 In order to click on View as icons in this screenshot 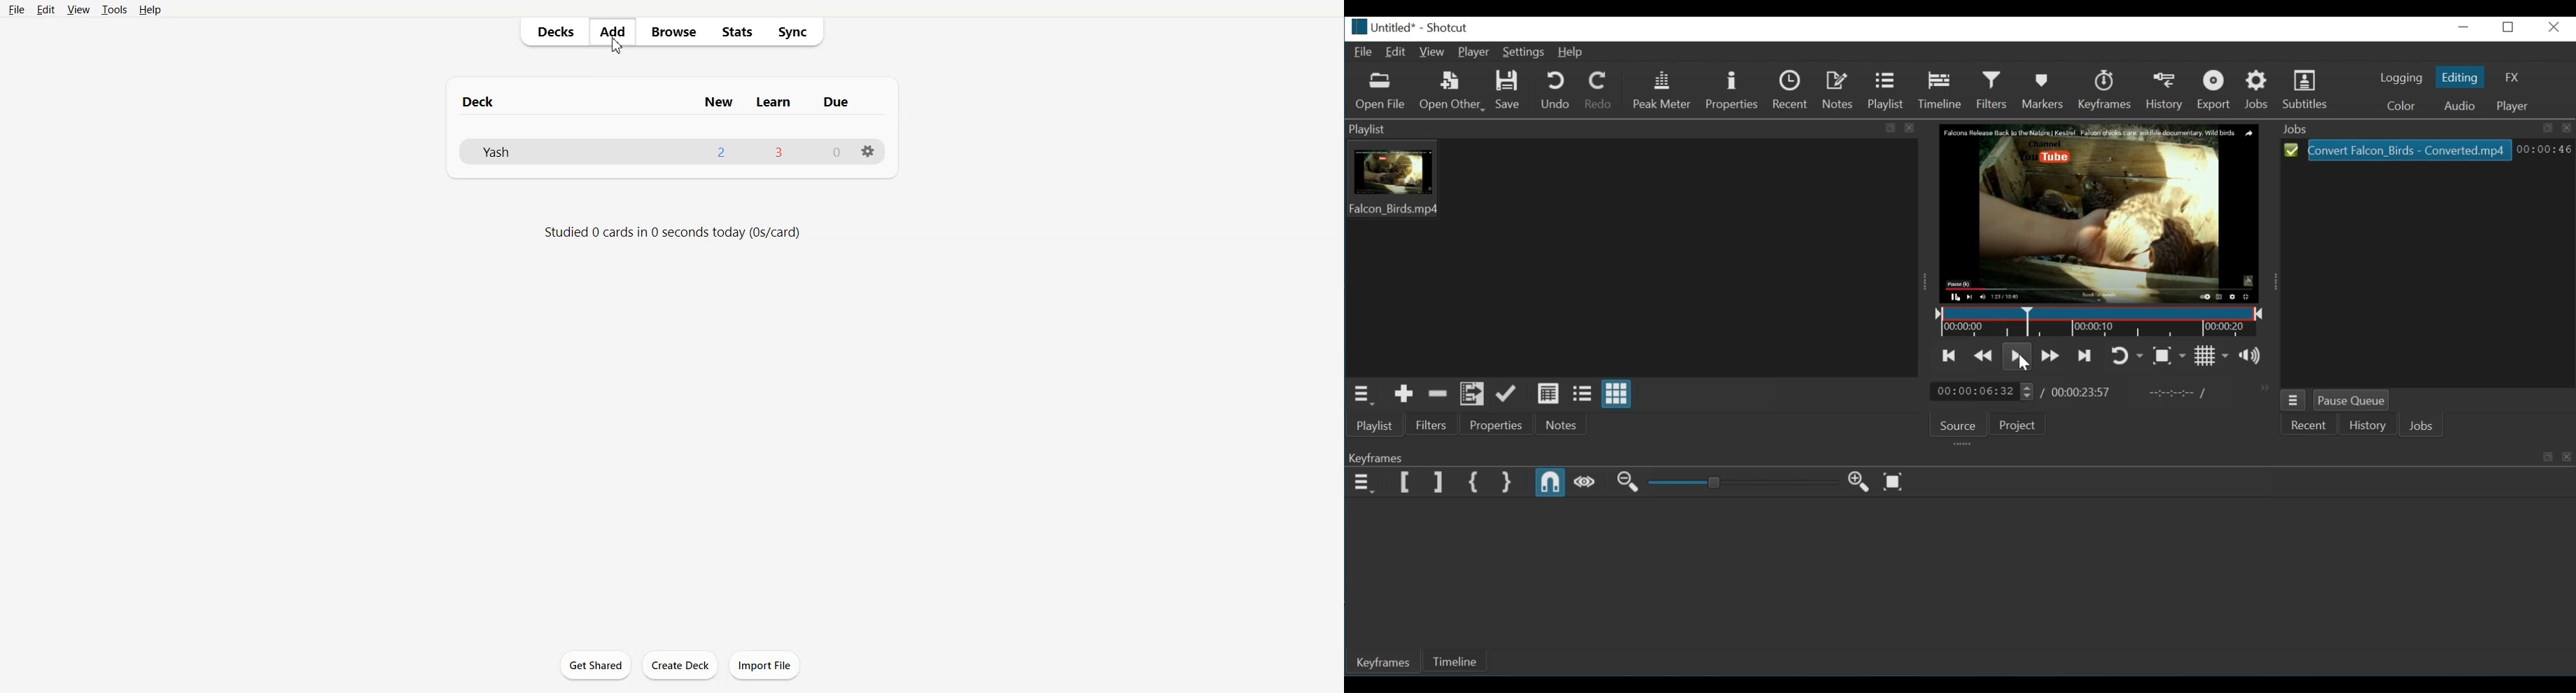, I will do `click(1614, 394)`.